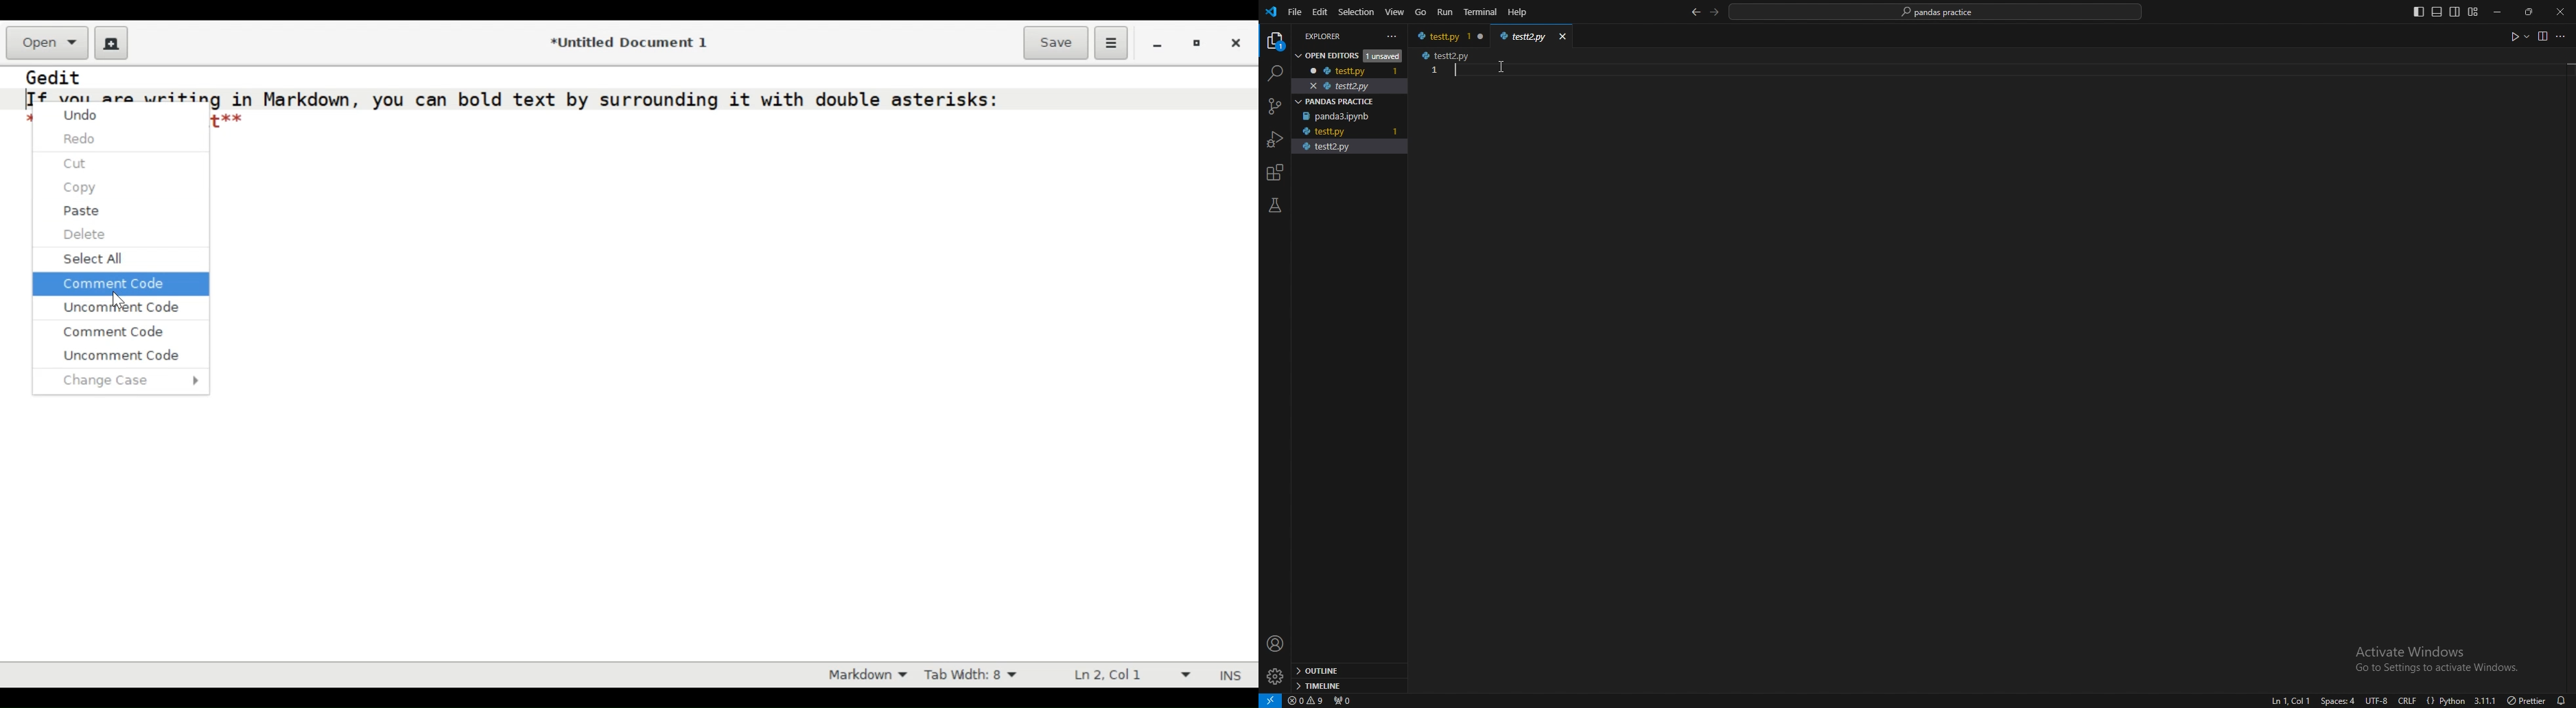 The image size is (2576, 728). Describe the element at coordinates (1440, 36) in the screenshot. I see `testt.py` at that location.